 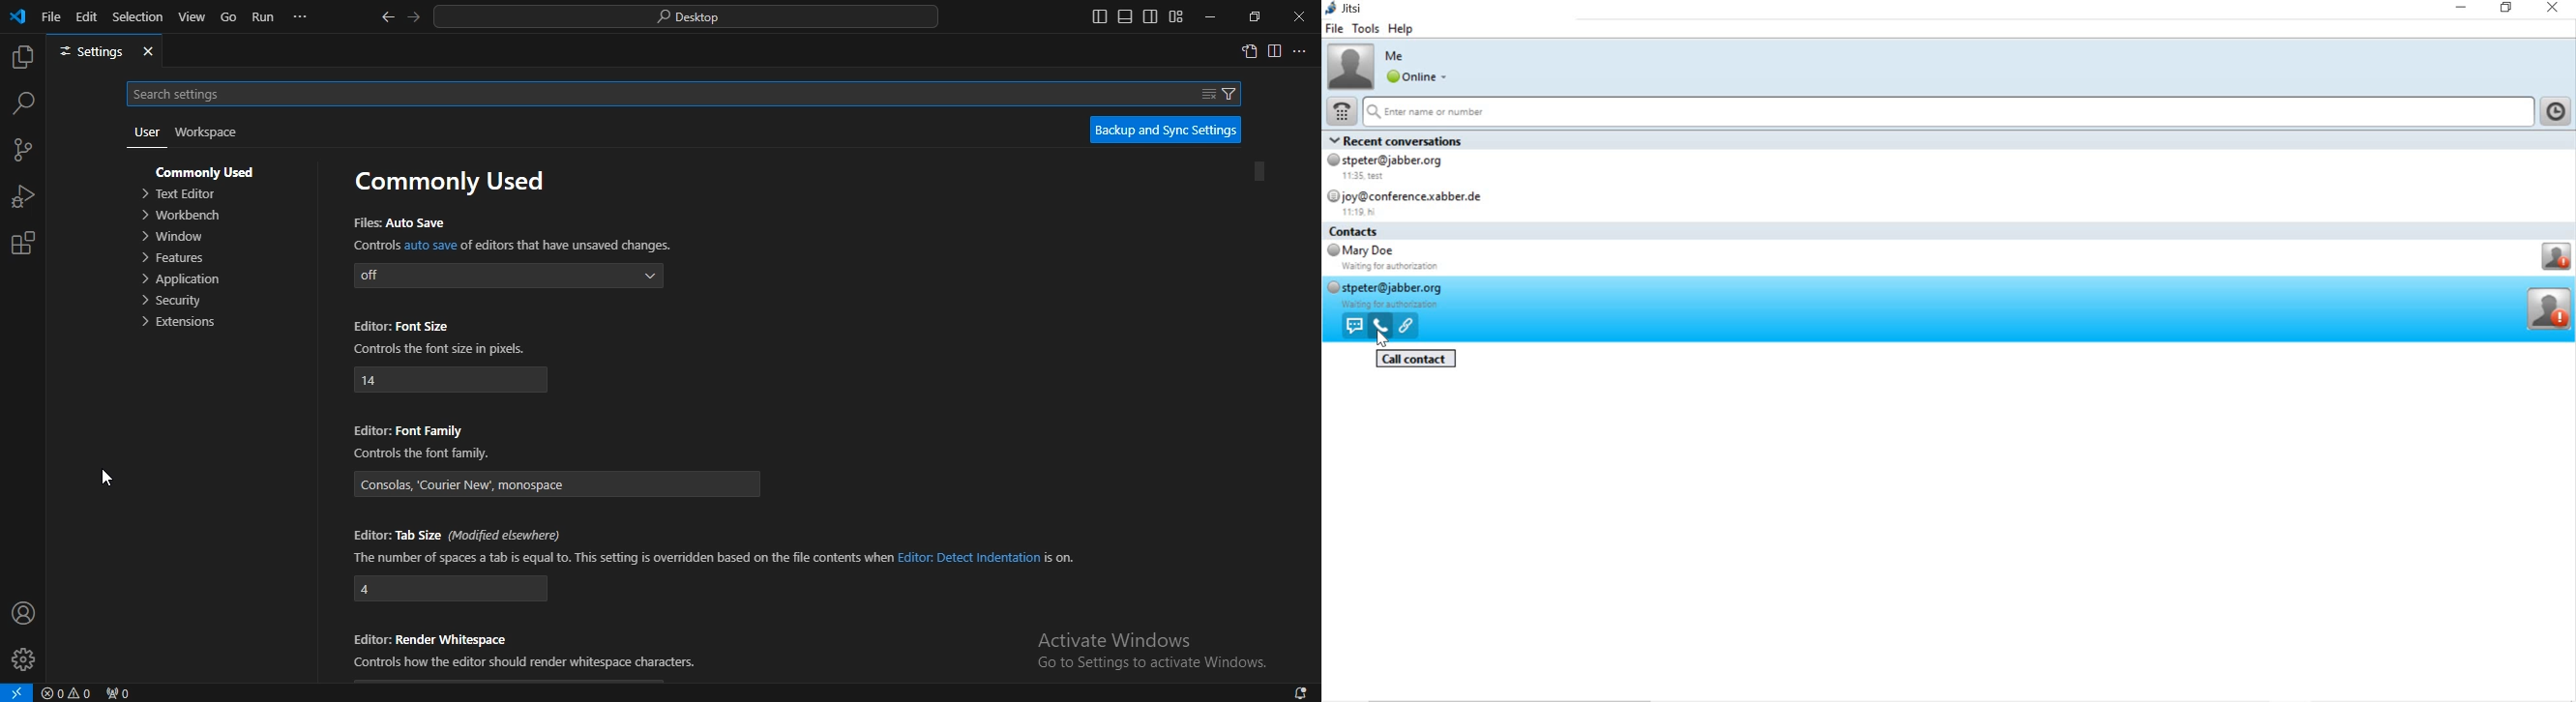 What do you see at coordinates (23, 660) in the screenshot?
I see `profile` at bounding box center [23, 660].